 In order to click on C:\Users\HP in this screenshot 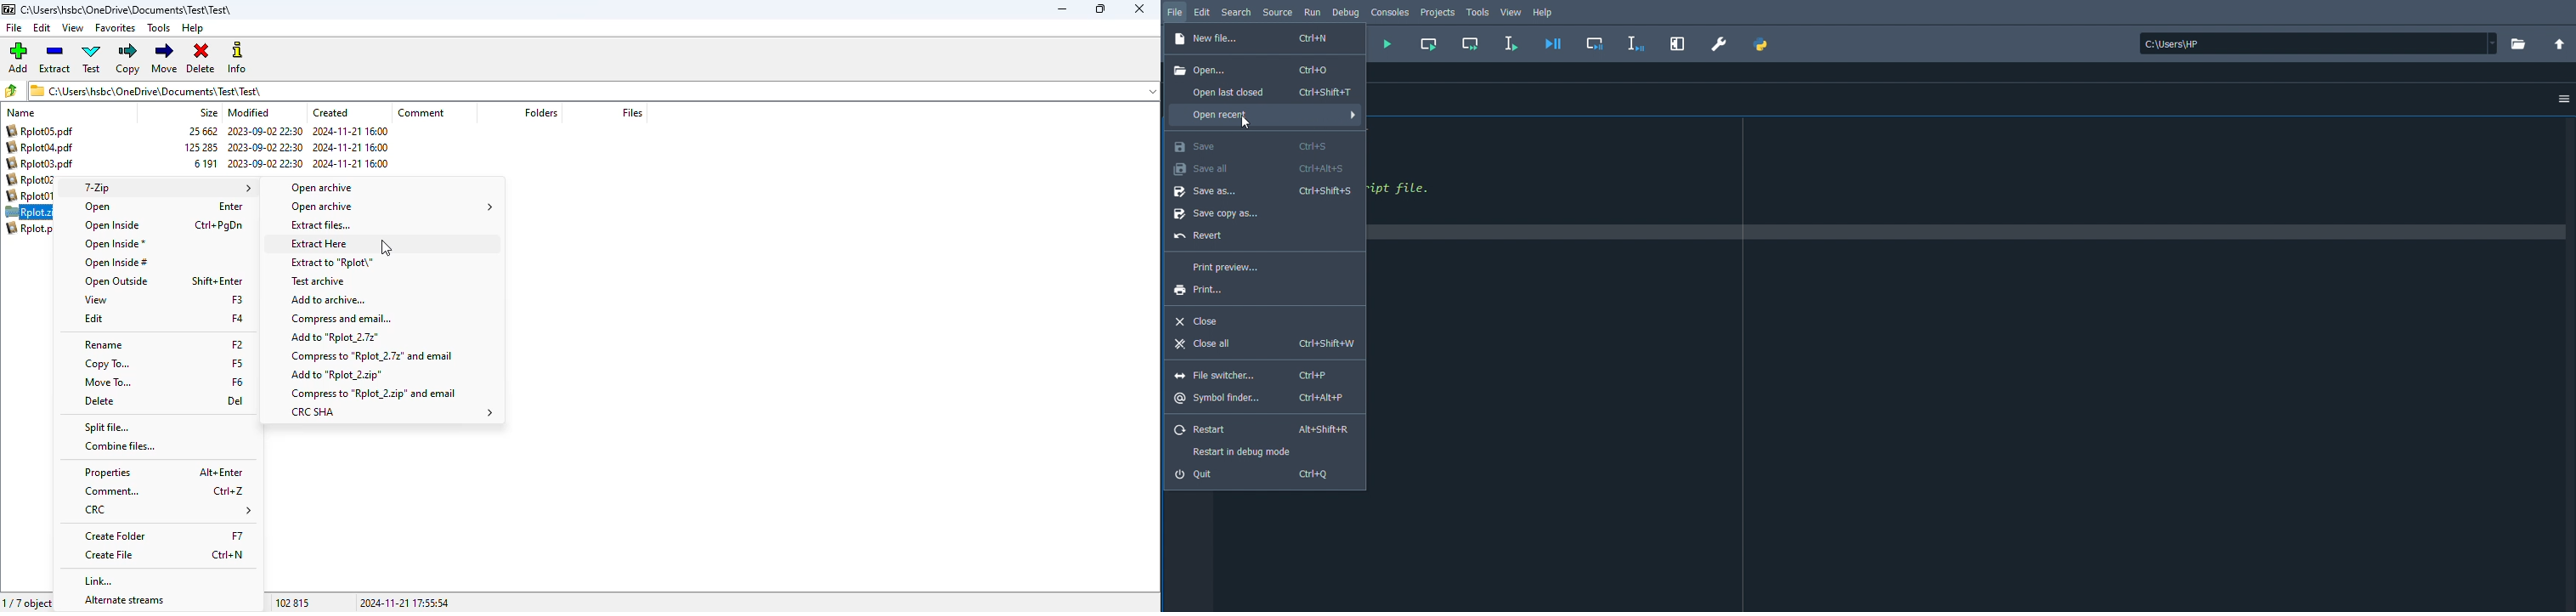, I will do `click(2319, 44)`.